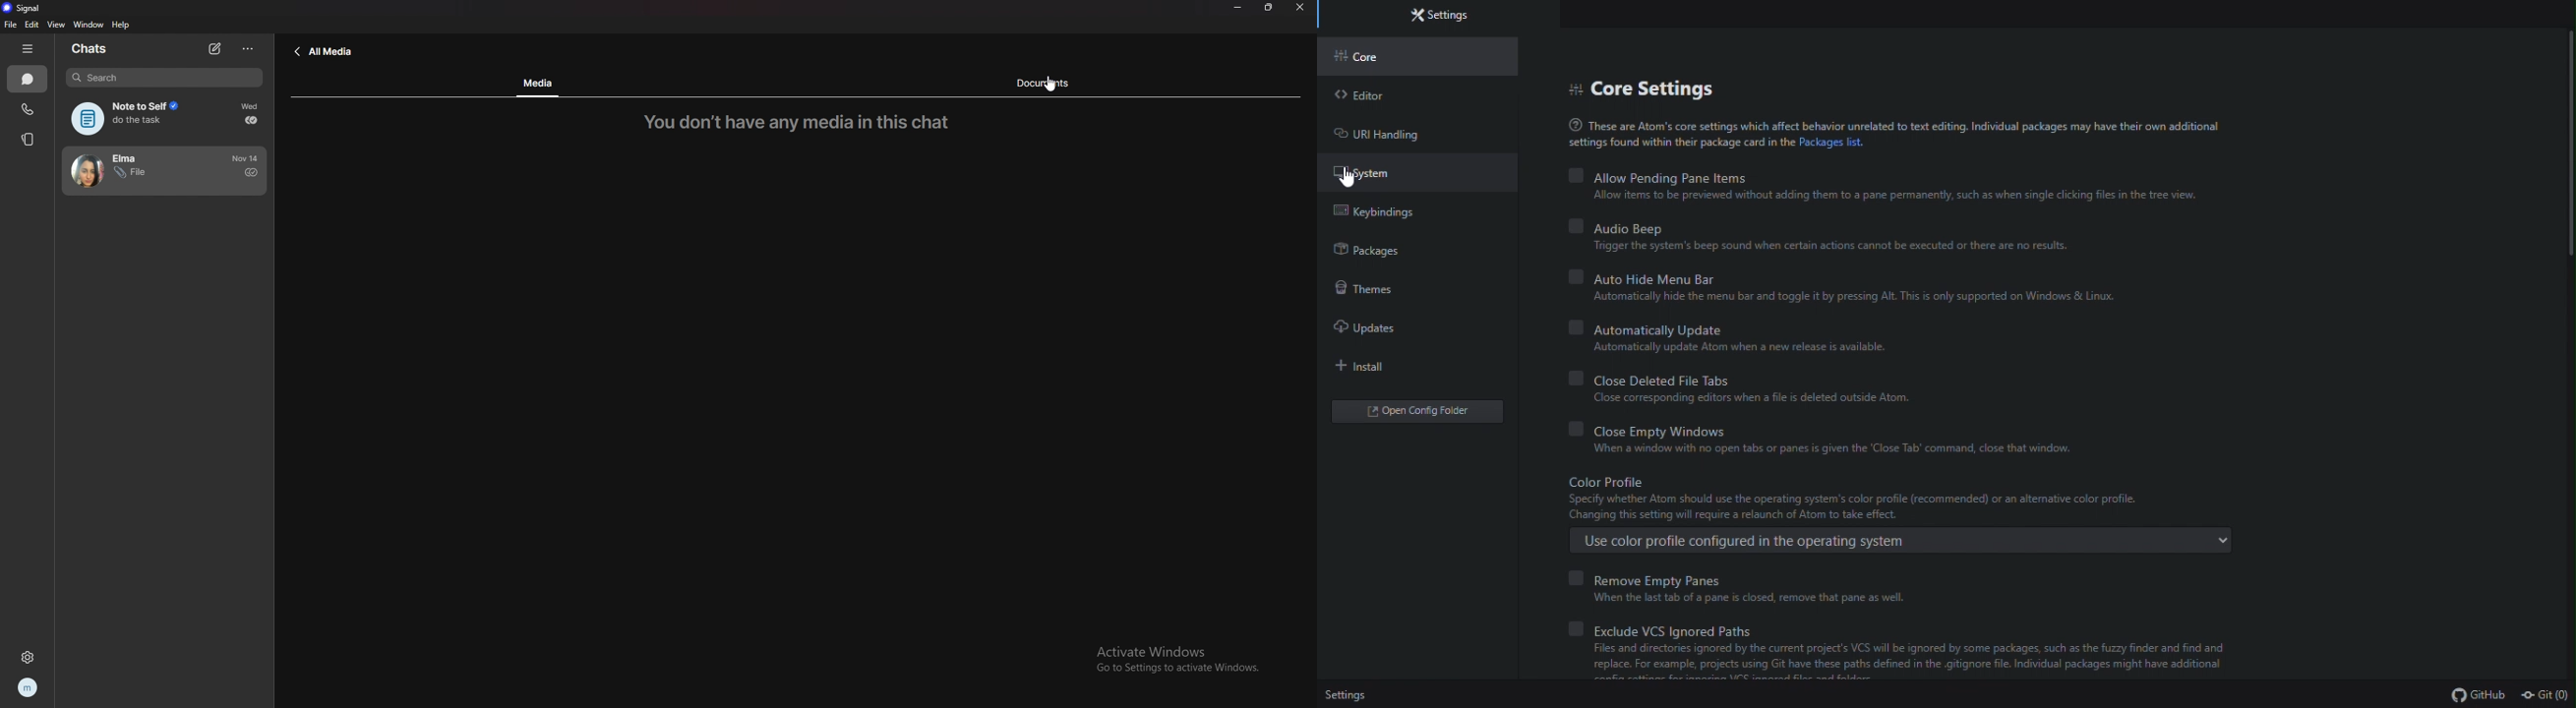  I want to click on file, so click(10, 25).